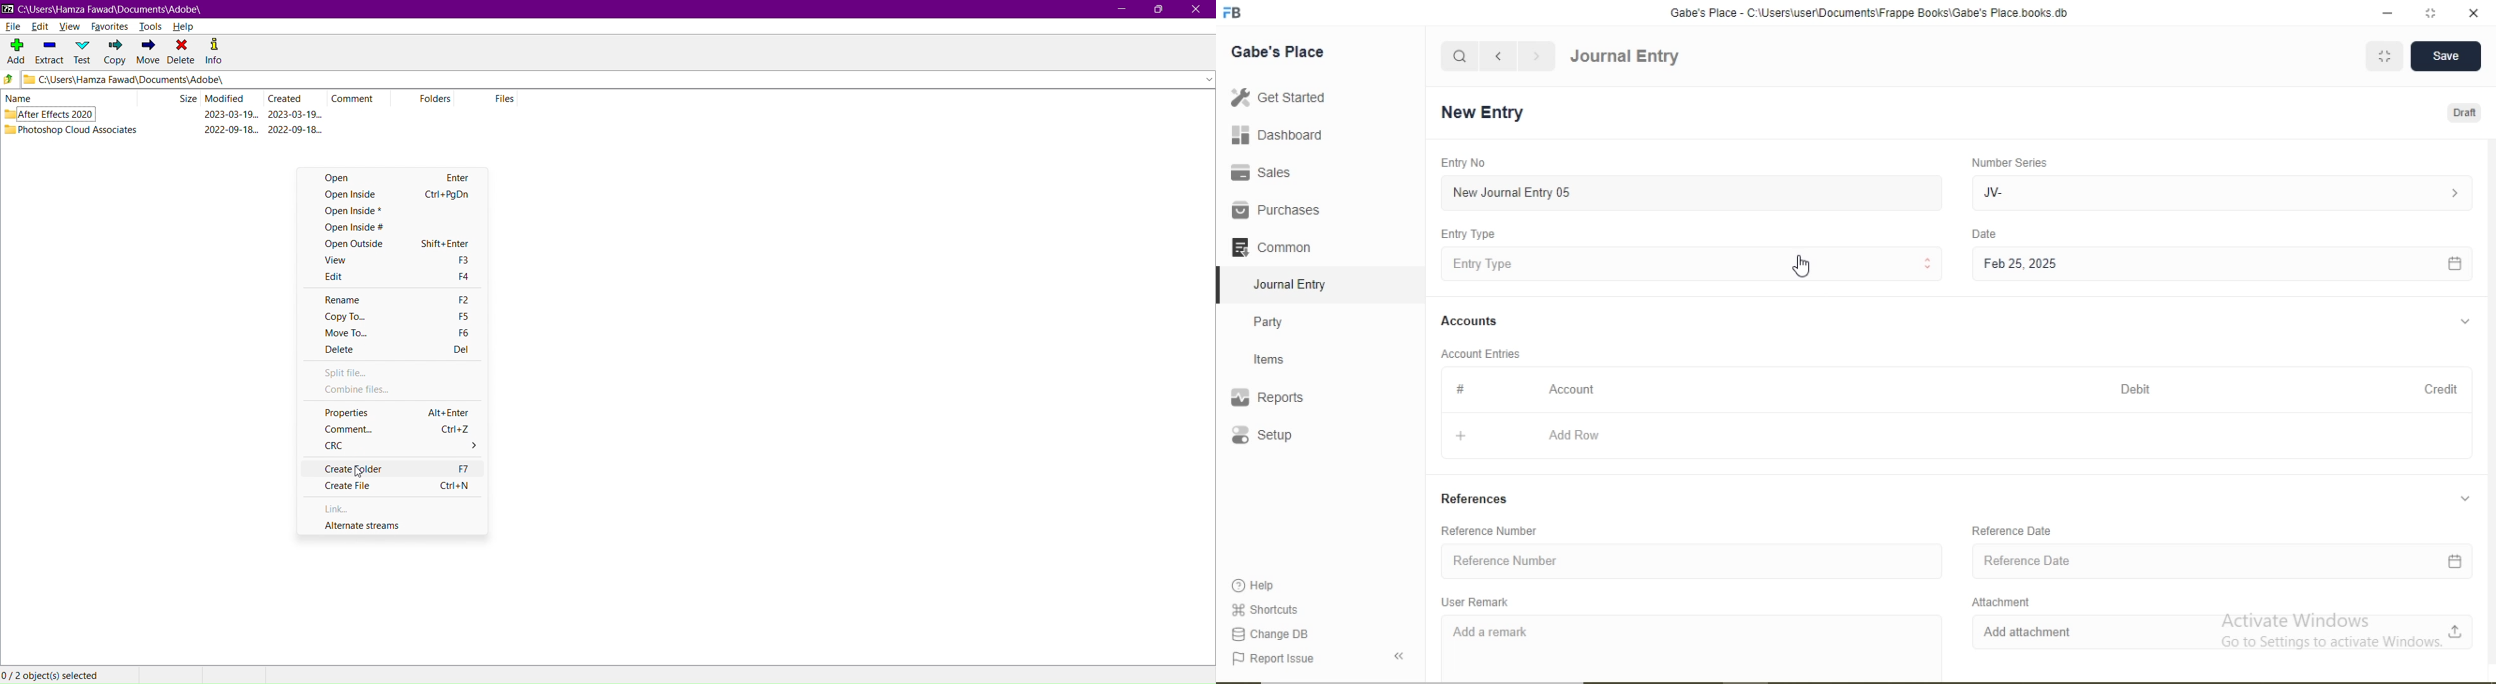  Describe the element at coordinates (428, 99) in the screenshot. I see `Folders` at that location.